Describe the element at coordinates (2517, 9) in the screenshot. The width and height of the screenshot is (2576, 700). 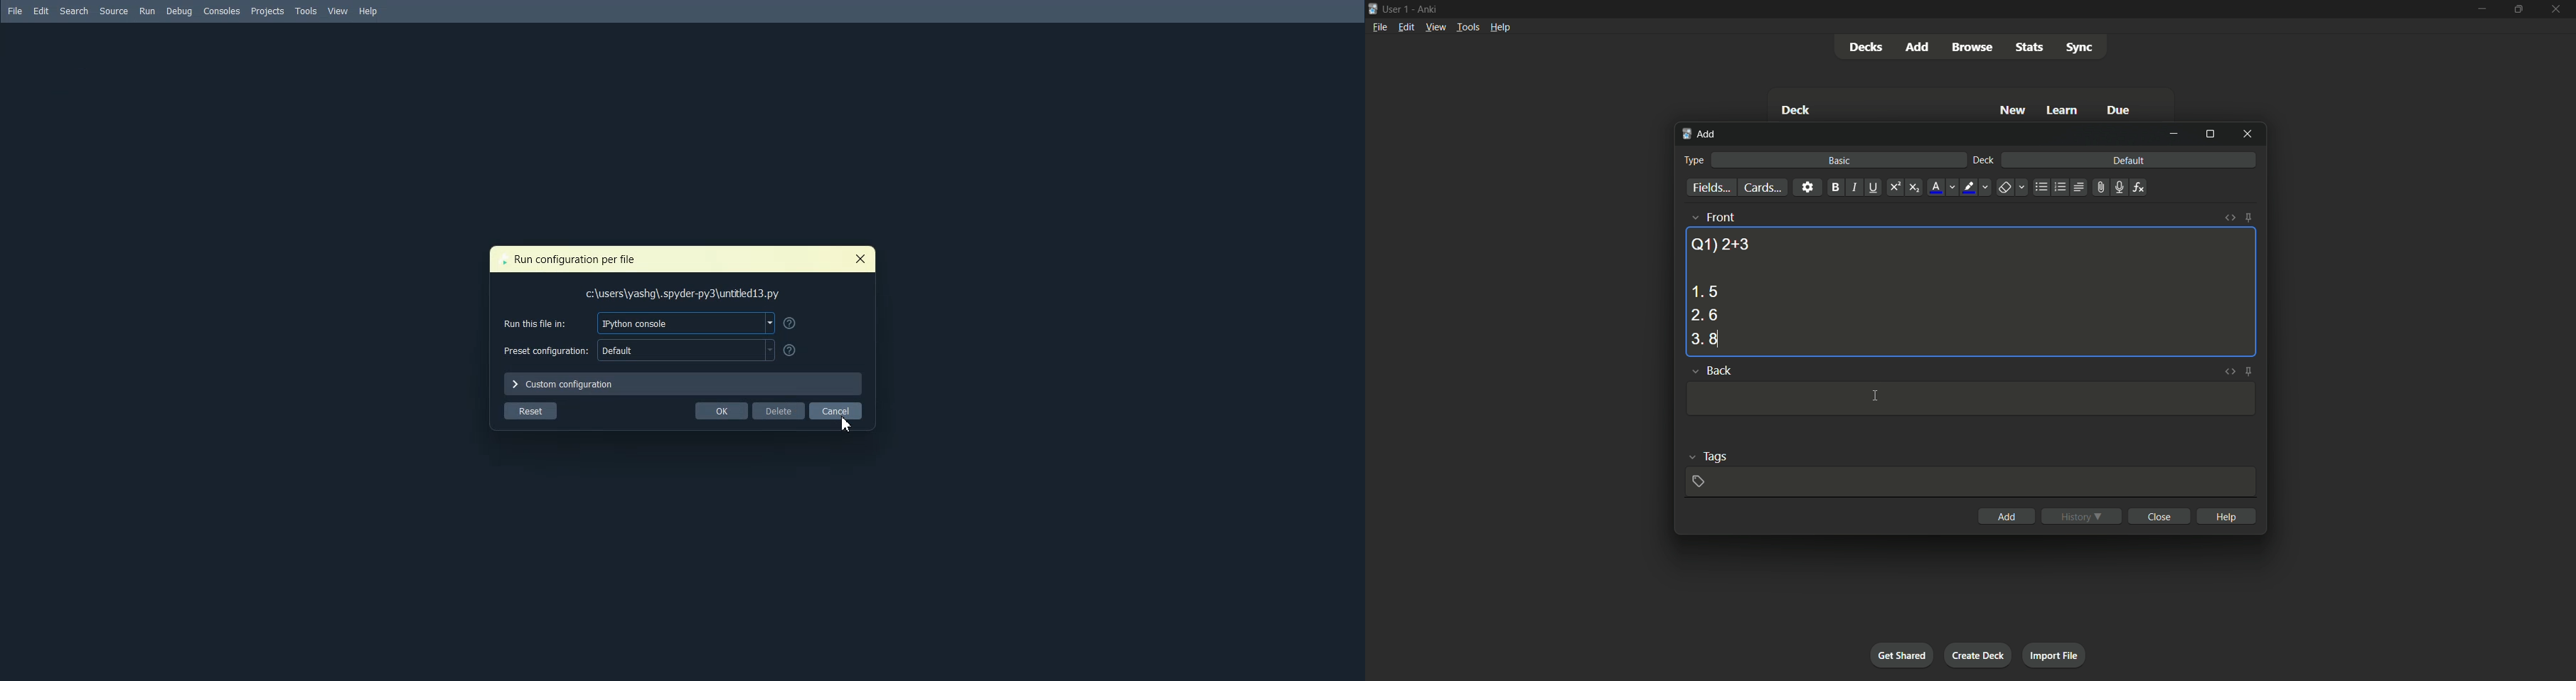
I see `maximize` at that location.